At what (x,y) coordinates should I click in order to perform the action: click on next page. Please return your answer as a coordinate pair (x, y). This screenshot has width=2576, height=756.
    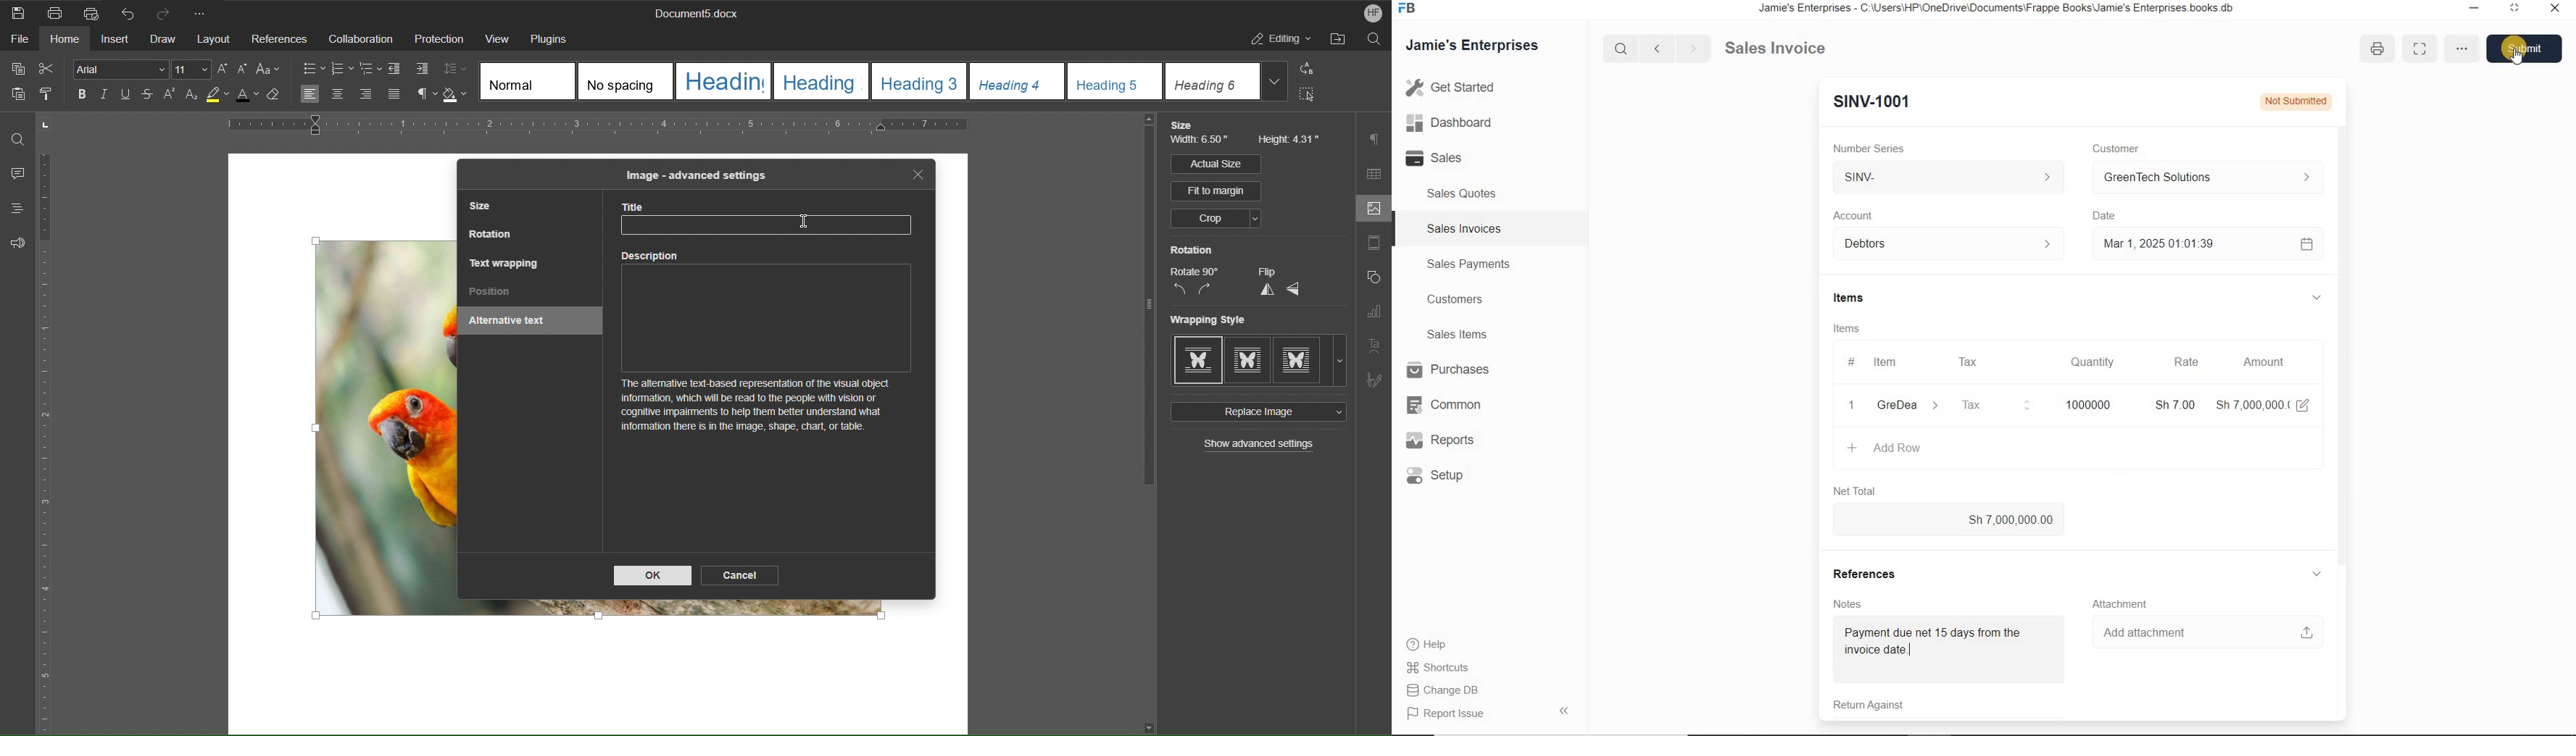
    Looking at the image, I should click on (1691, 47).